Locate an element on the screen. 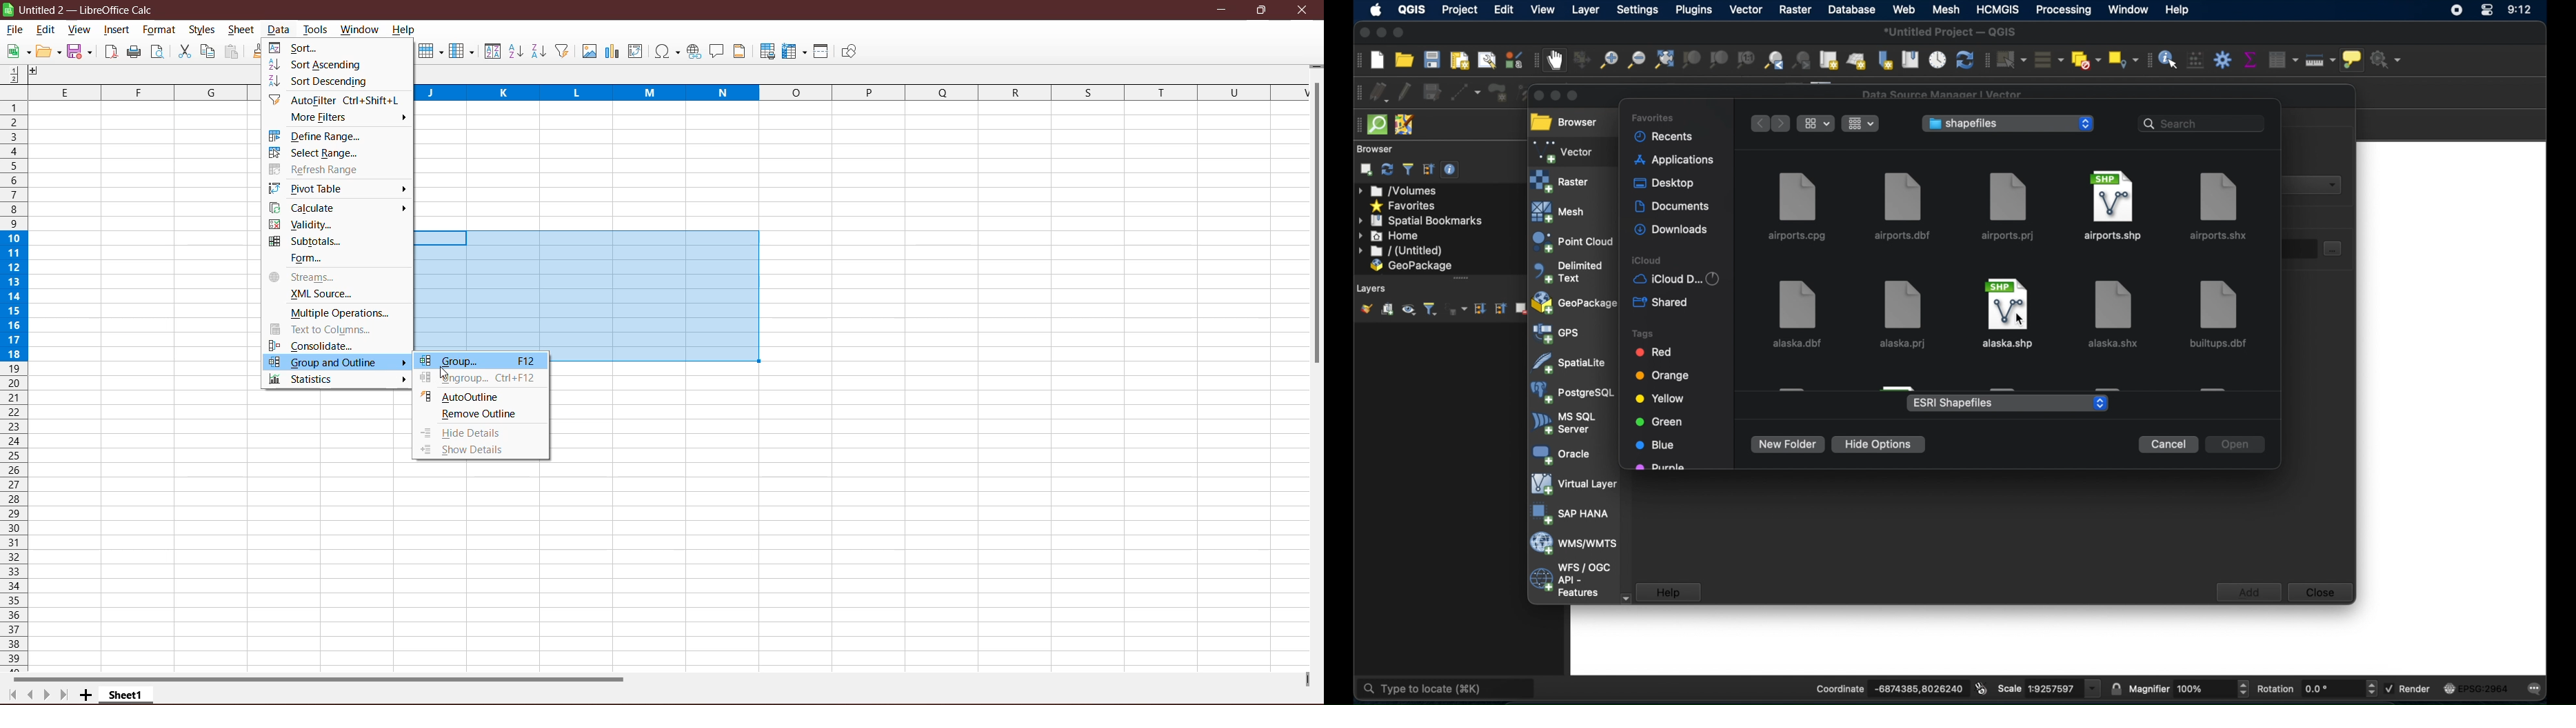 Image resolution: width=2576 pixels, height=728 pixels. iCloud D... is located at coordinates (1677, 279).